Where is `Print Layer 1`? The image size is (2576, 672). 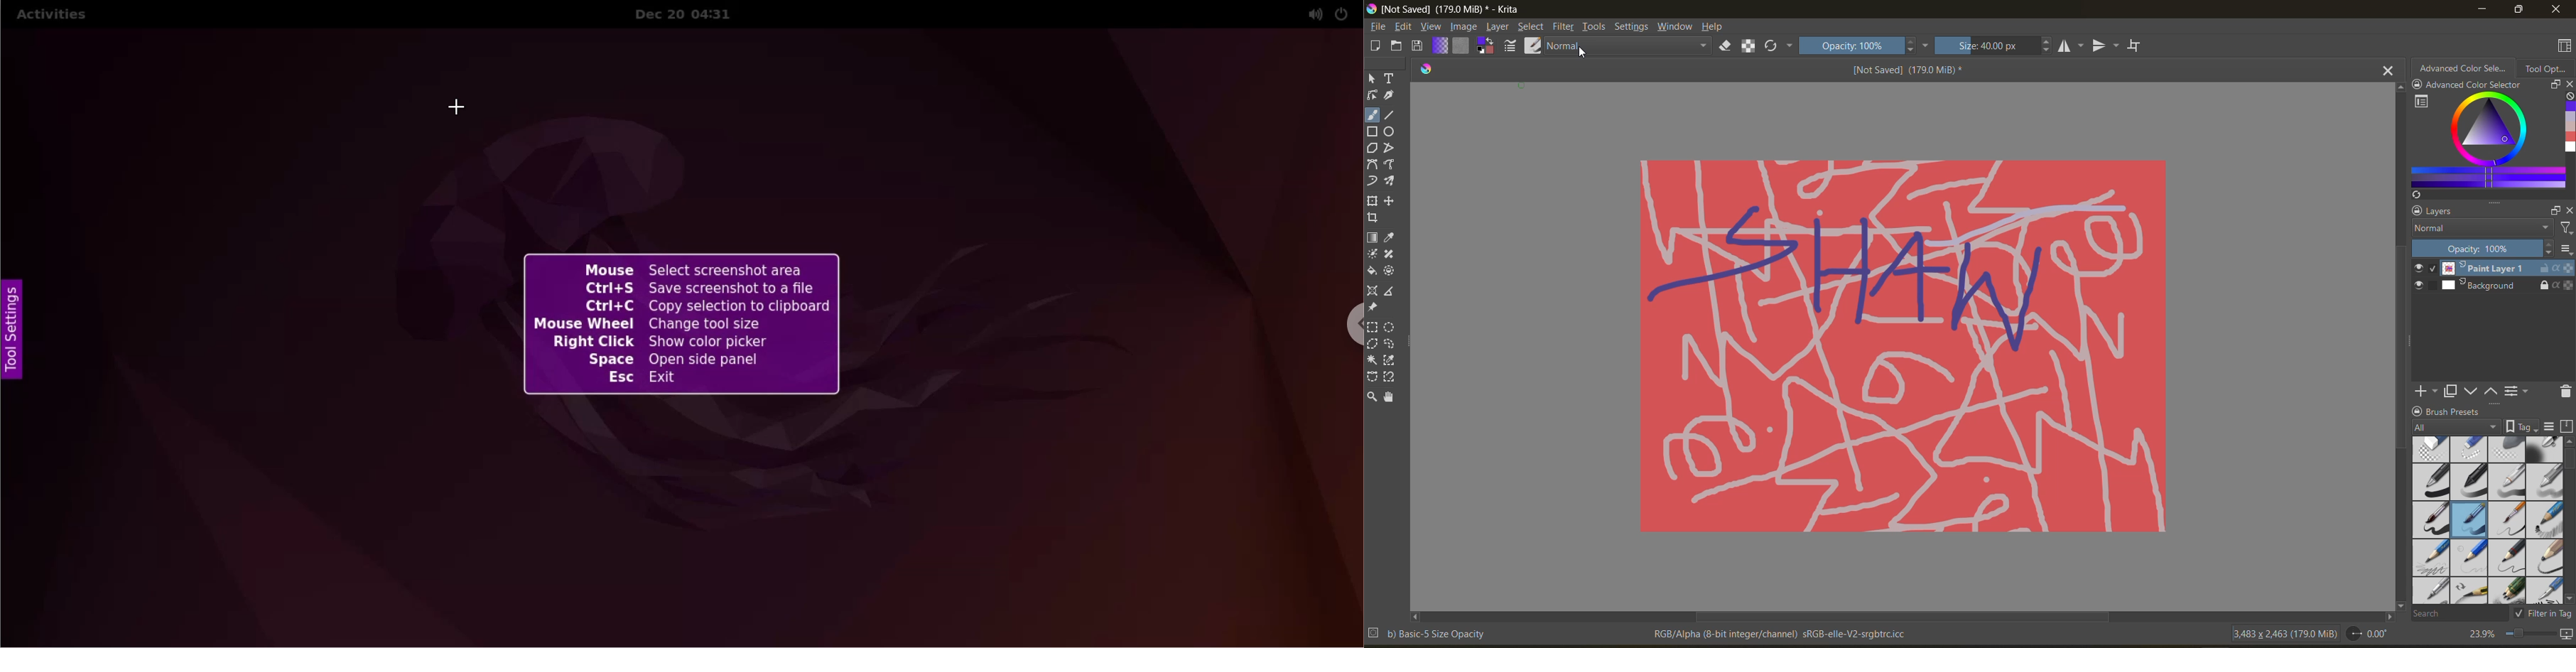 Print Layer 1 is located at coordinates (2507, 268).